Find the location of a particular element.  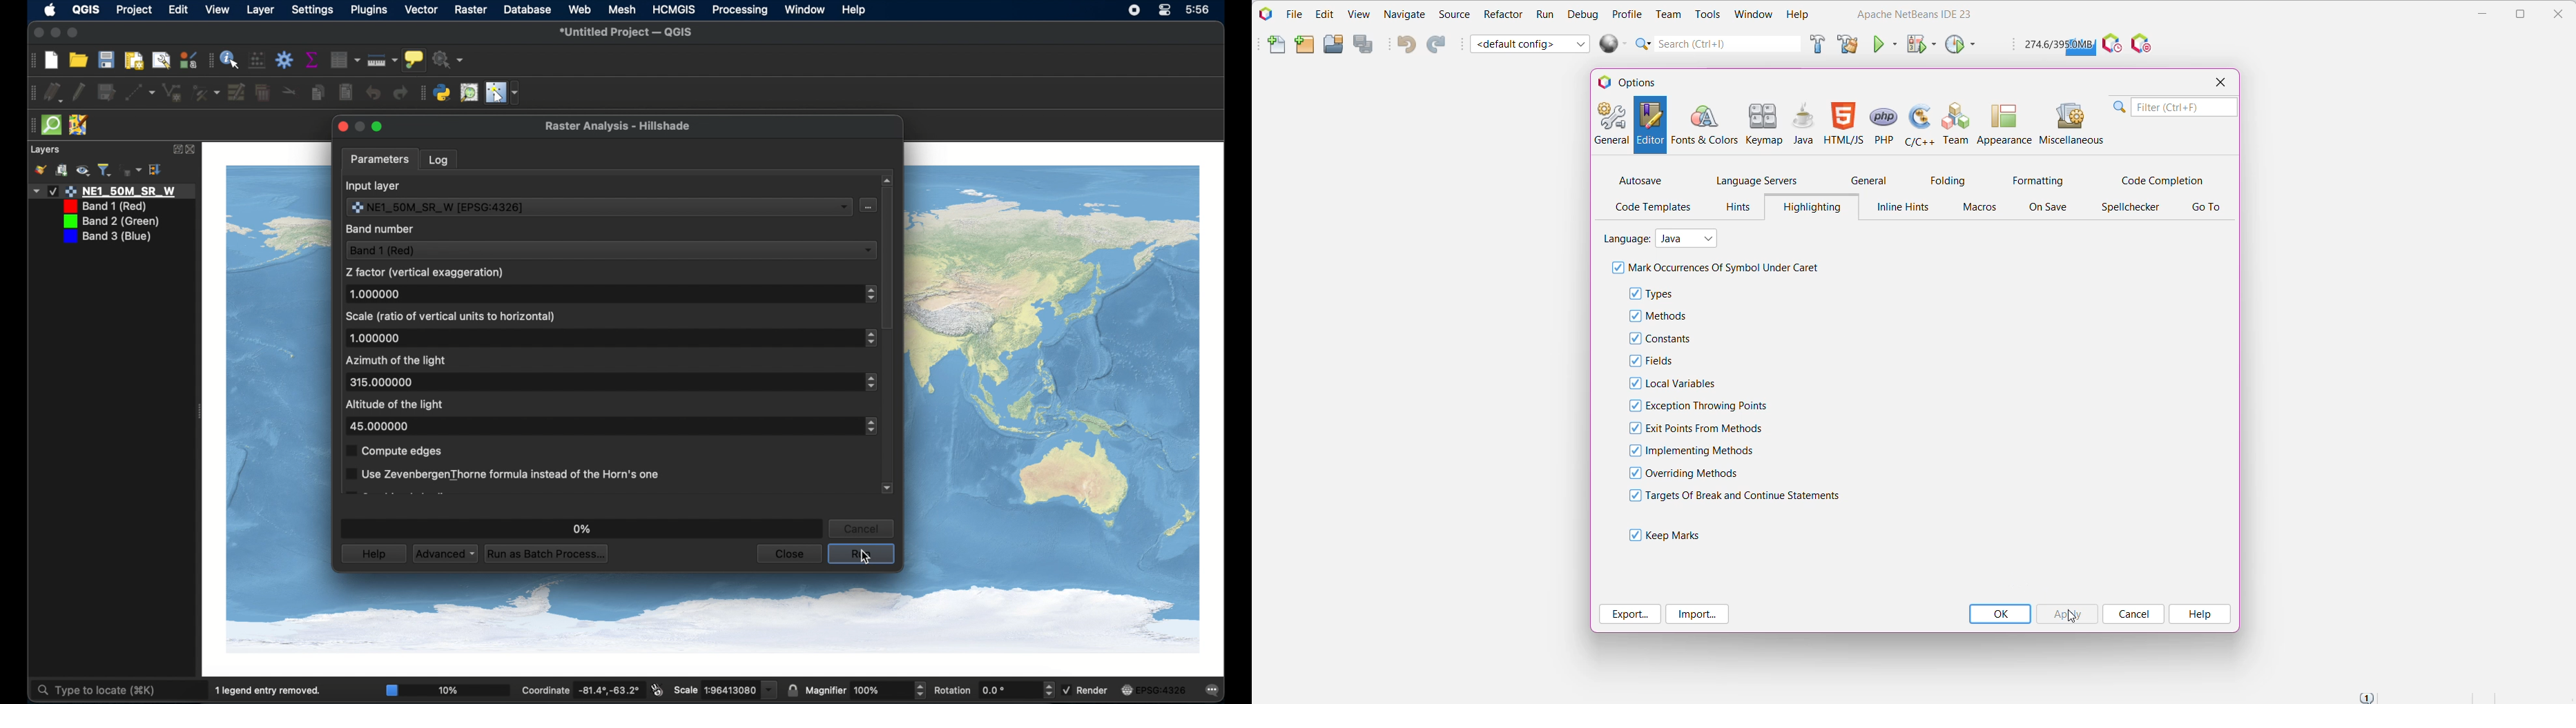

New Project is located at coordinates (1303, 45).